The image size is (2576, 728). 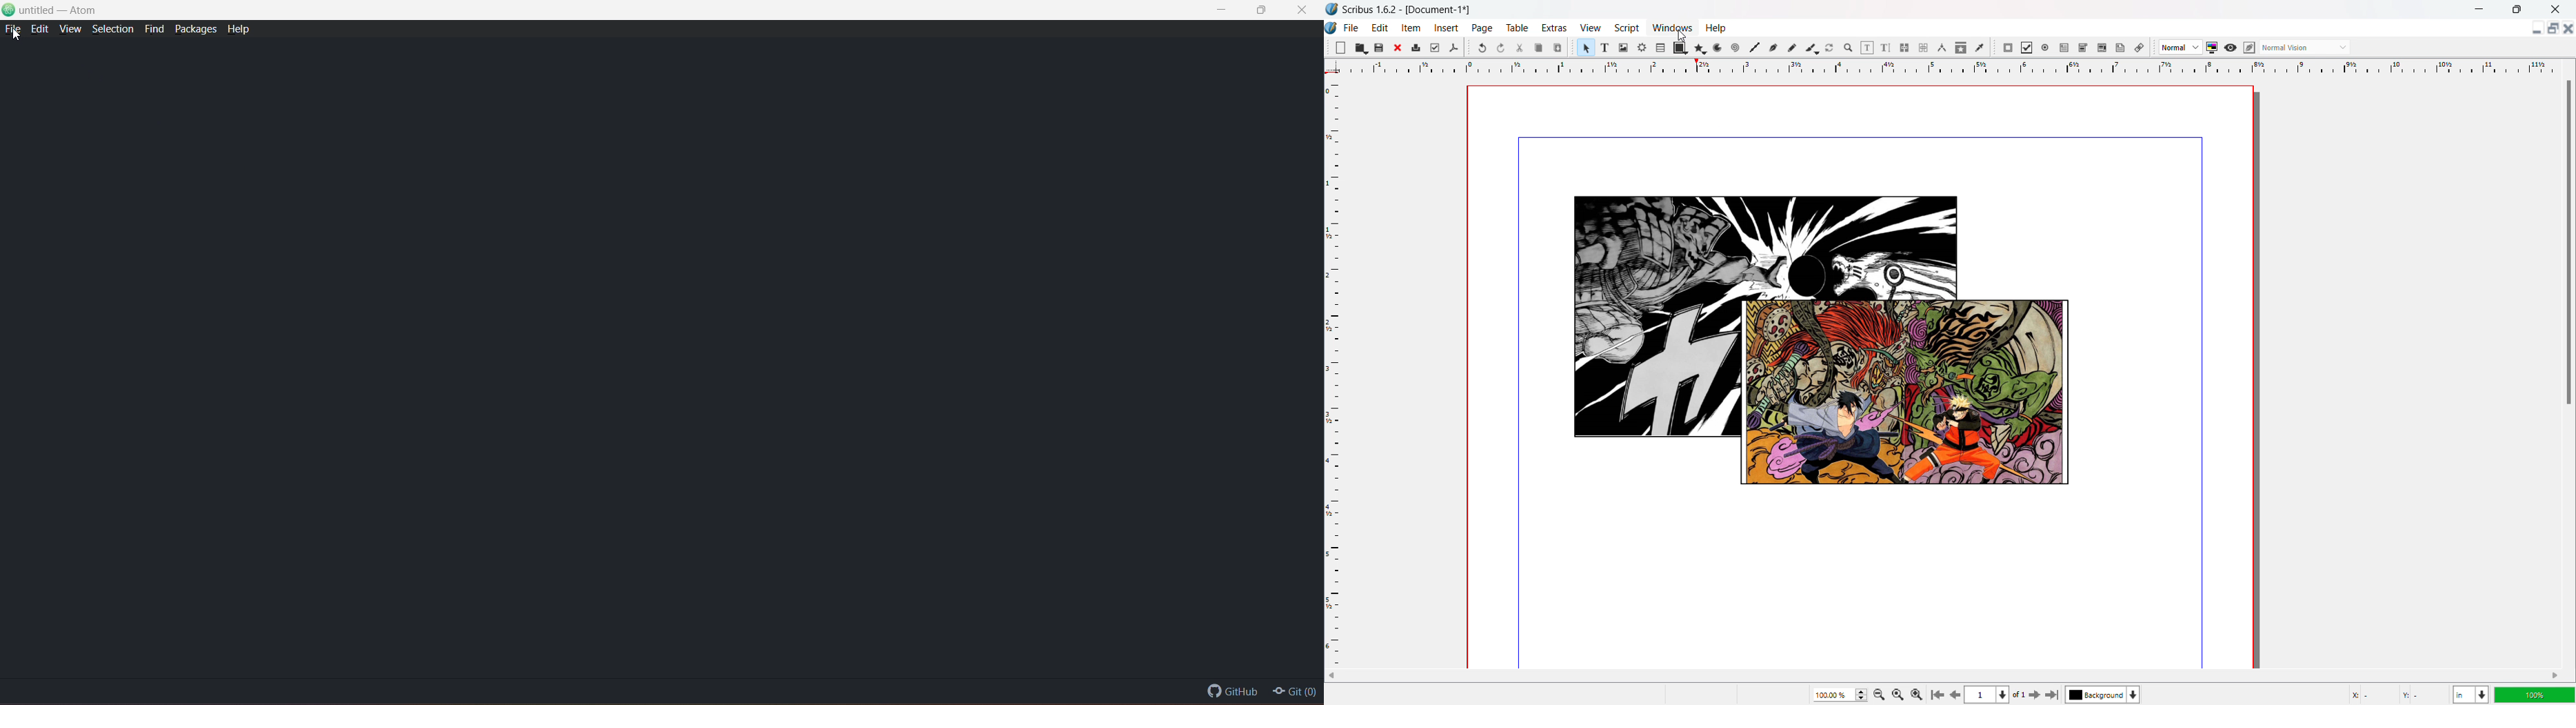 I want to click on select current page, so click(x=1988, y=695).